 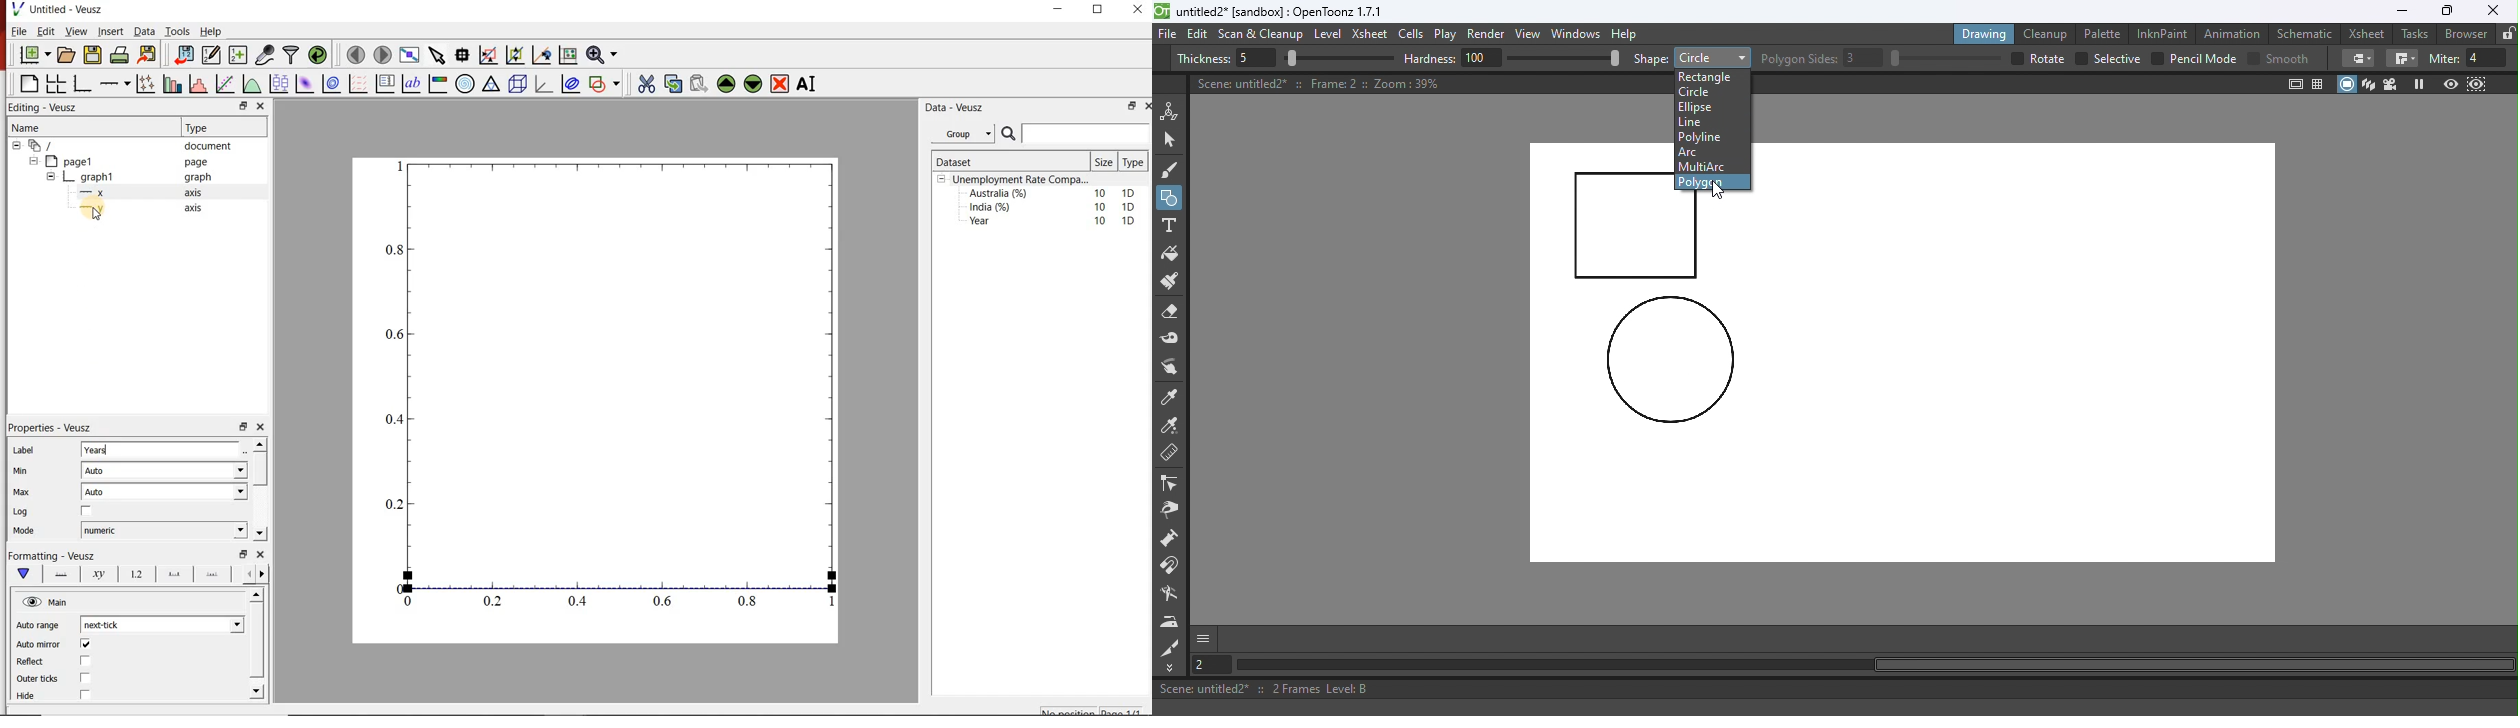 I want to click on base graphs, so click(x=83, y=84).